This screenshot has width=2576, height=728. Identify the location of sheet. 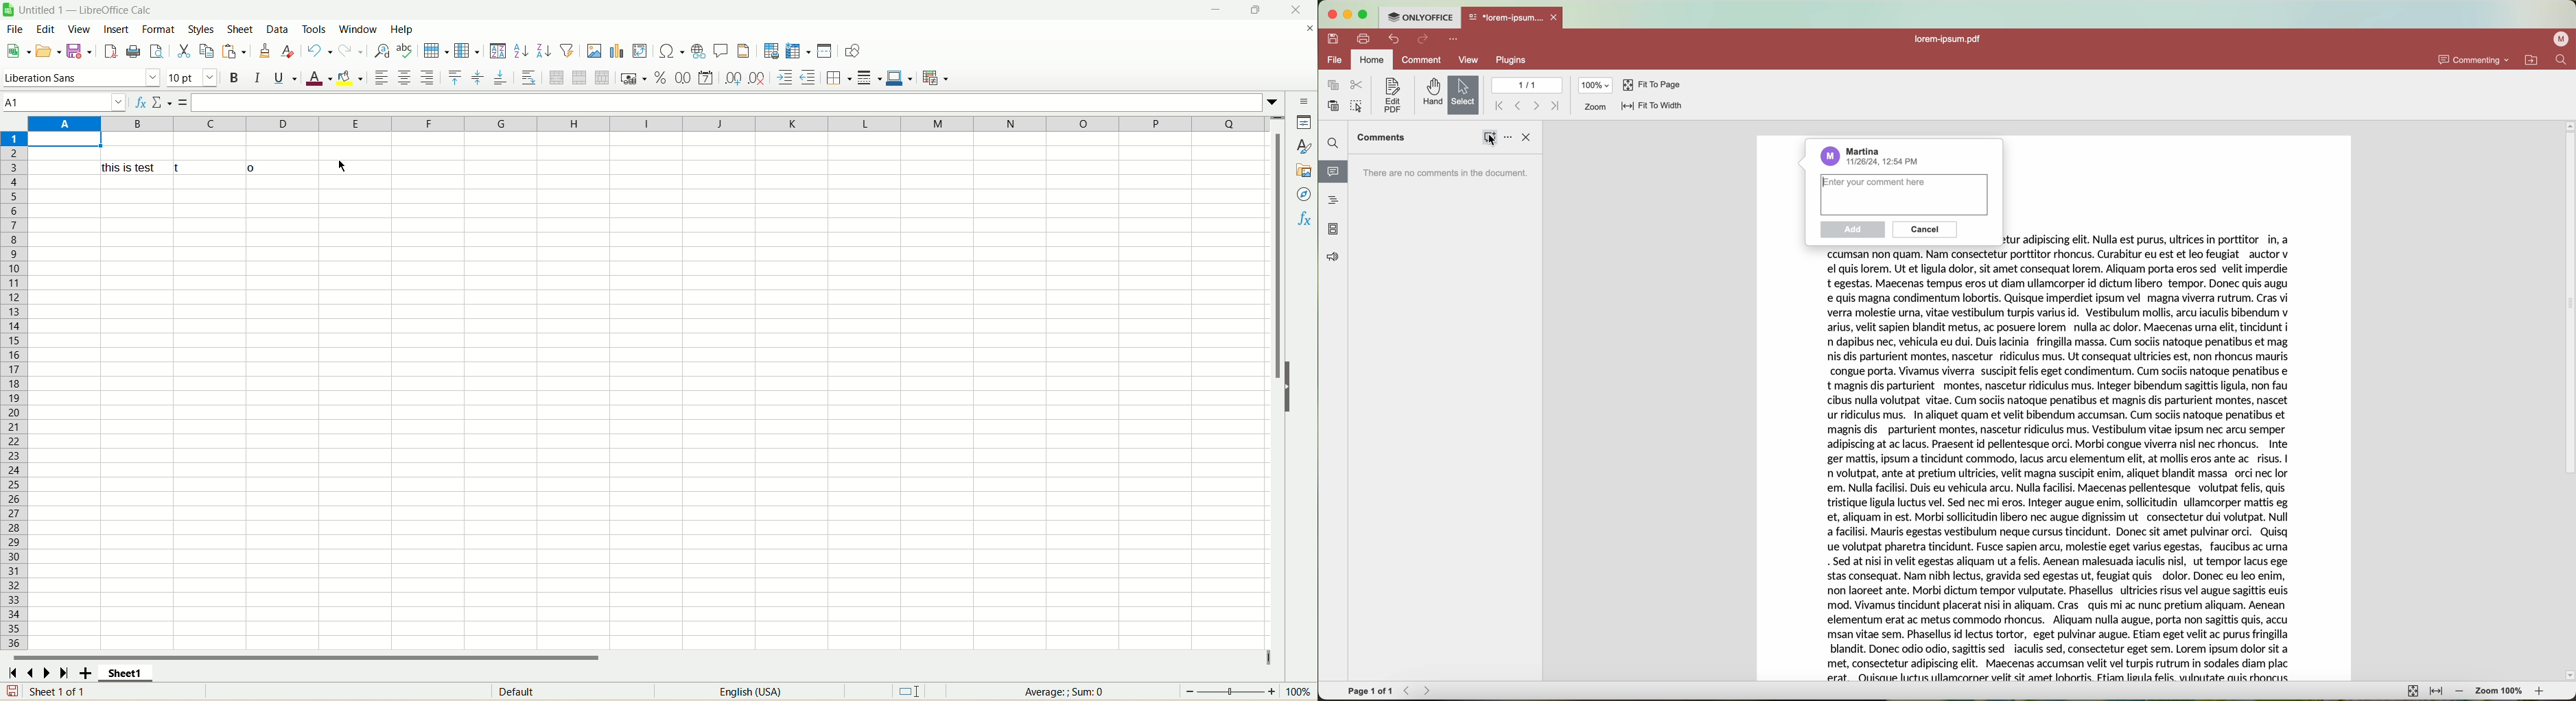
(645, 390).